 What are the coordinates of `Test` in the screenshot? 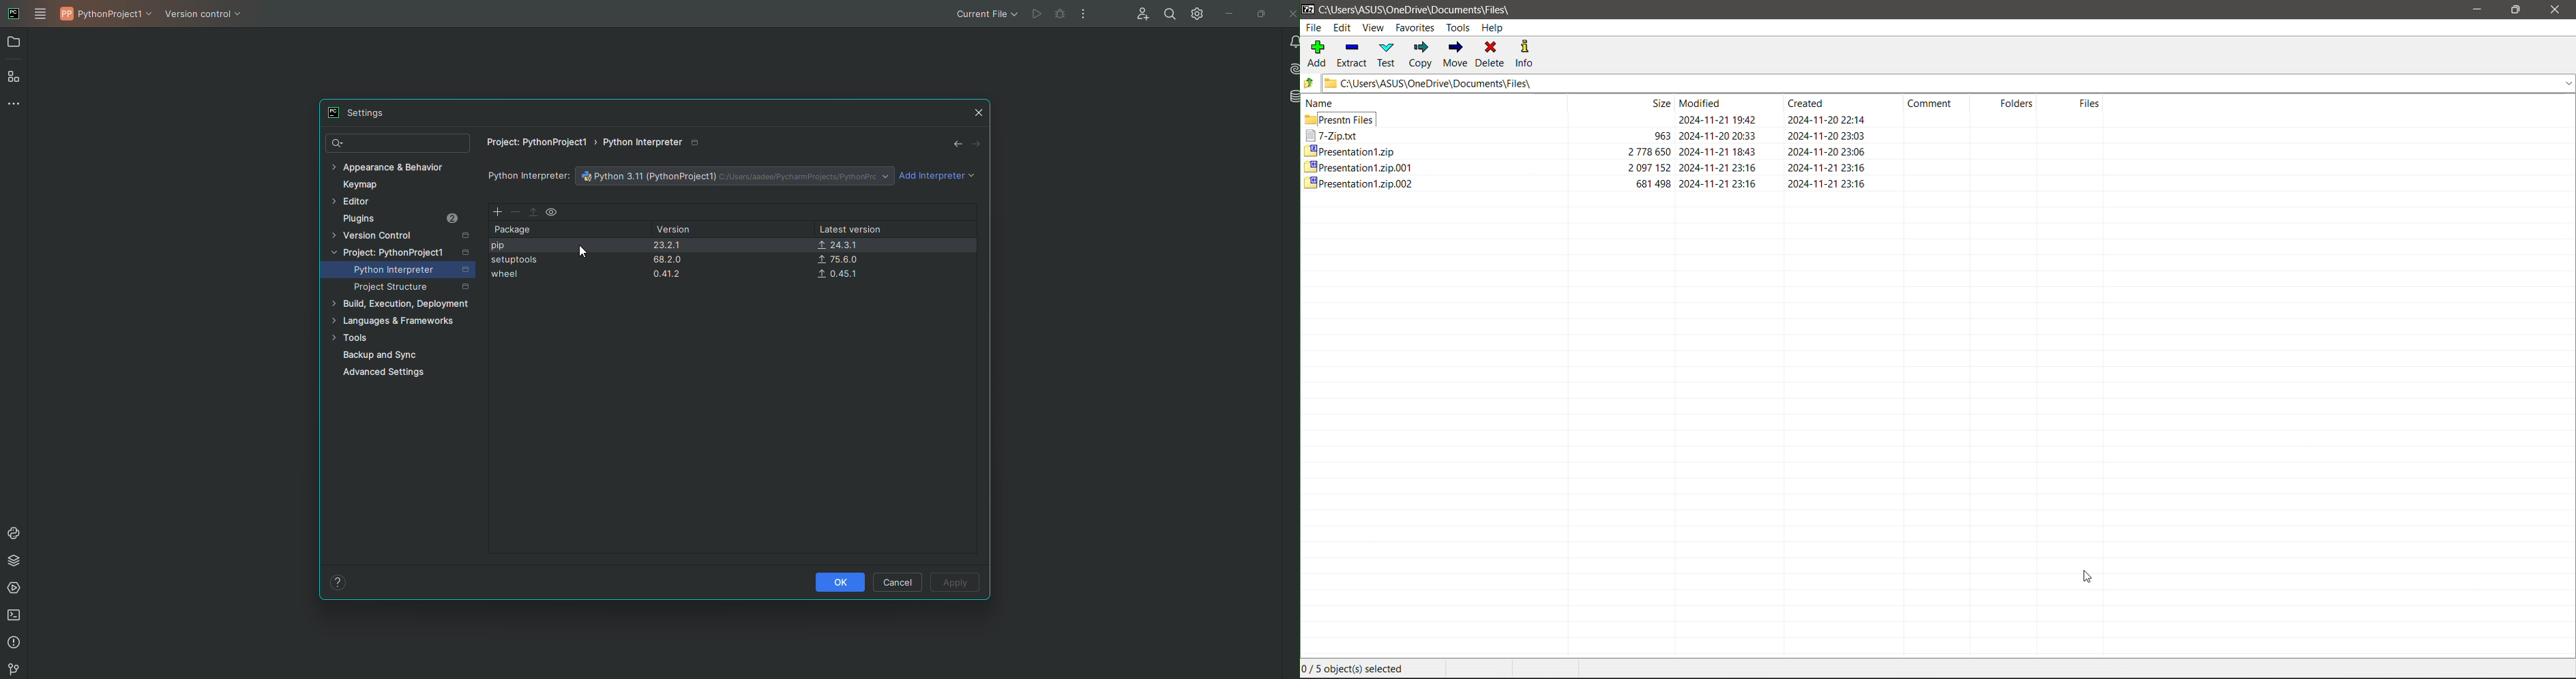 It's located at (1387, 54).